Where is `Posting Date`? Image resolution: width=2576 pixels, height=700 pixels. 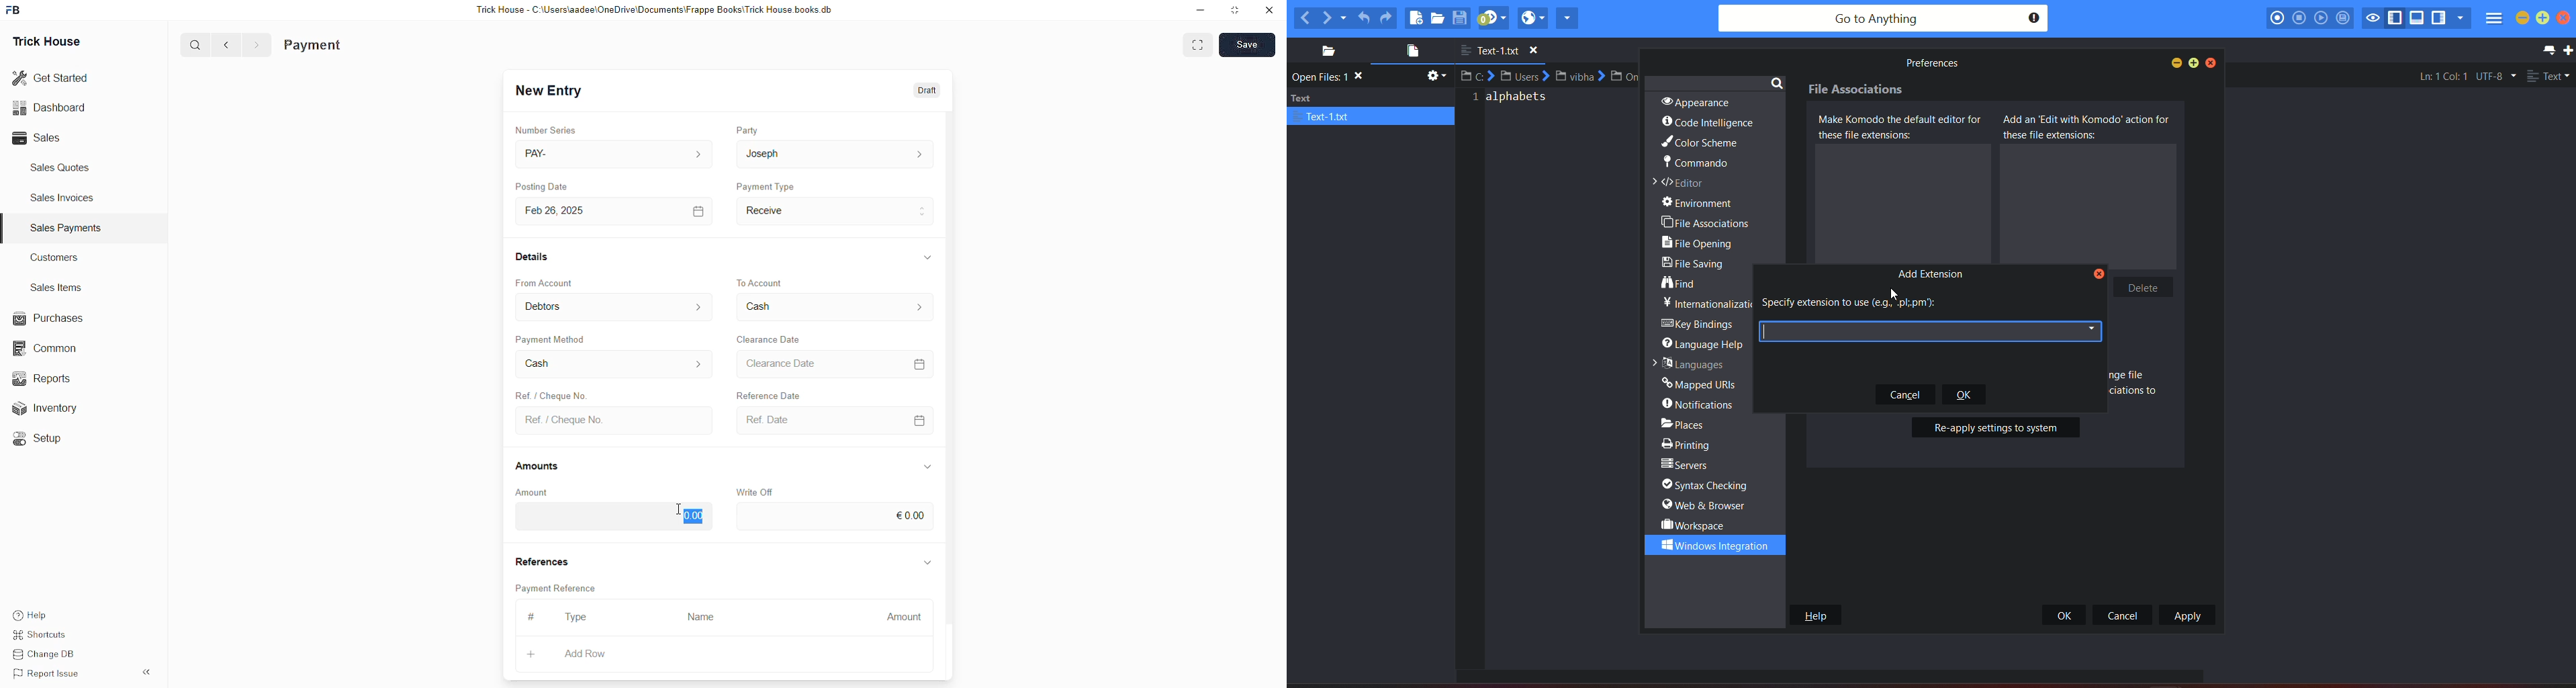
Posting Date is located at coordinates (541, 186).